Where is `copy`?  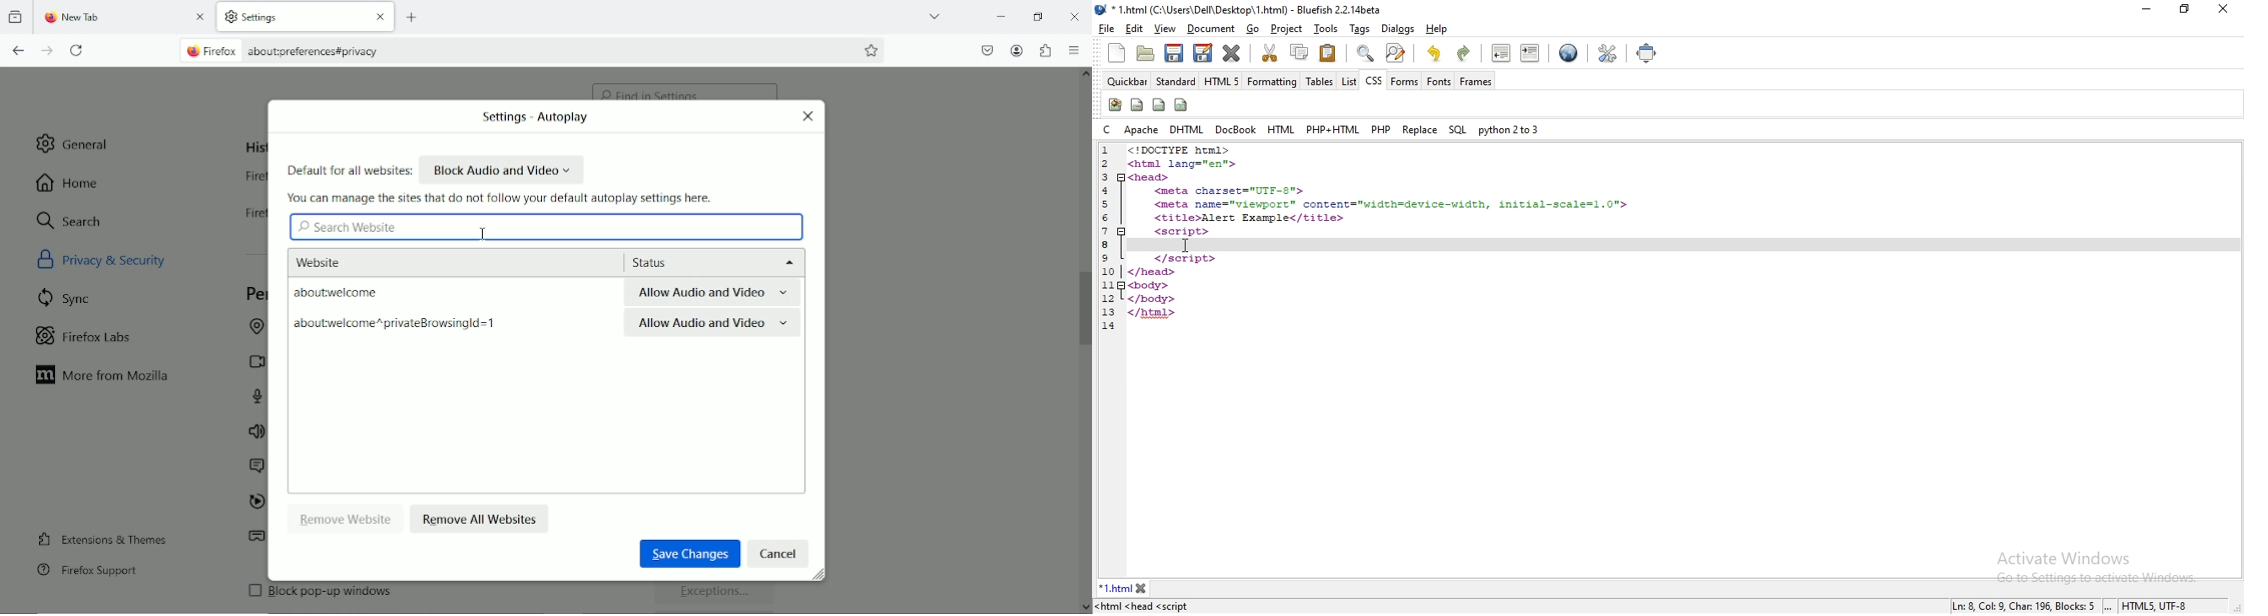
copy is located at coordinates (1298, 54).